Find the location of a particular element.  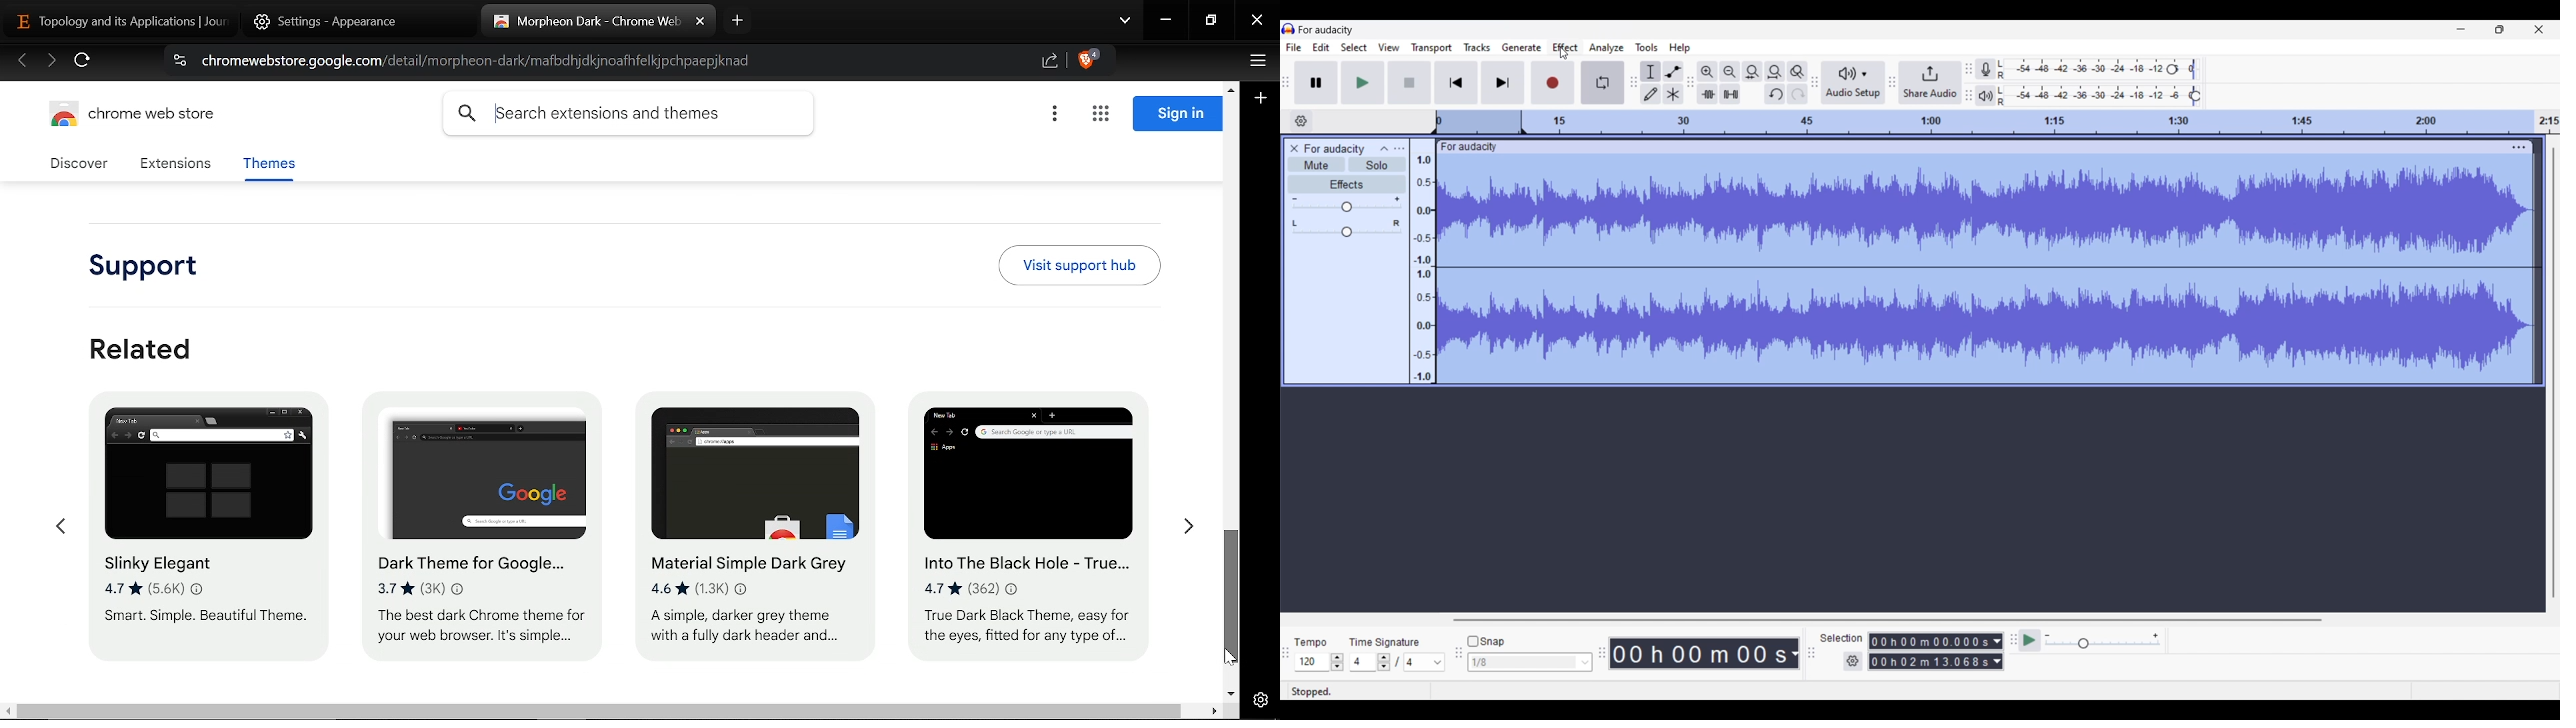

Recording level is located at coordinates (2084, 69).